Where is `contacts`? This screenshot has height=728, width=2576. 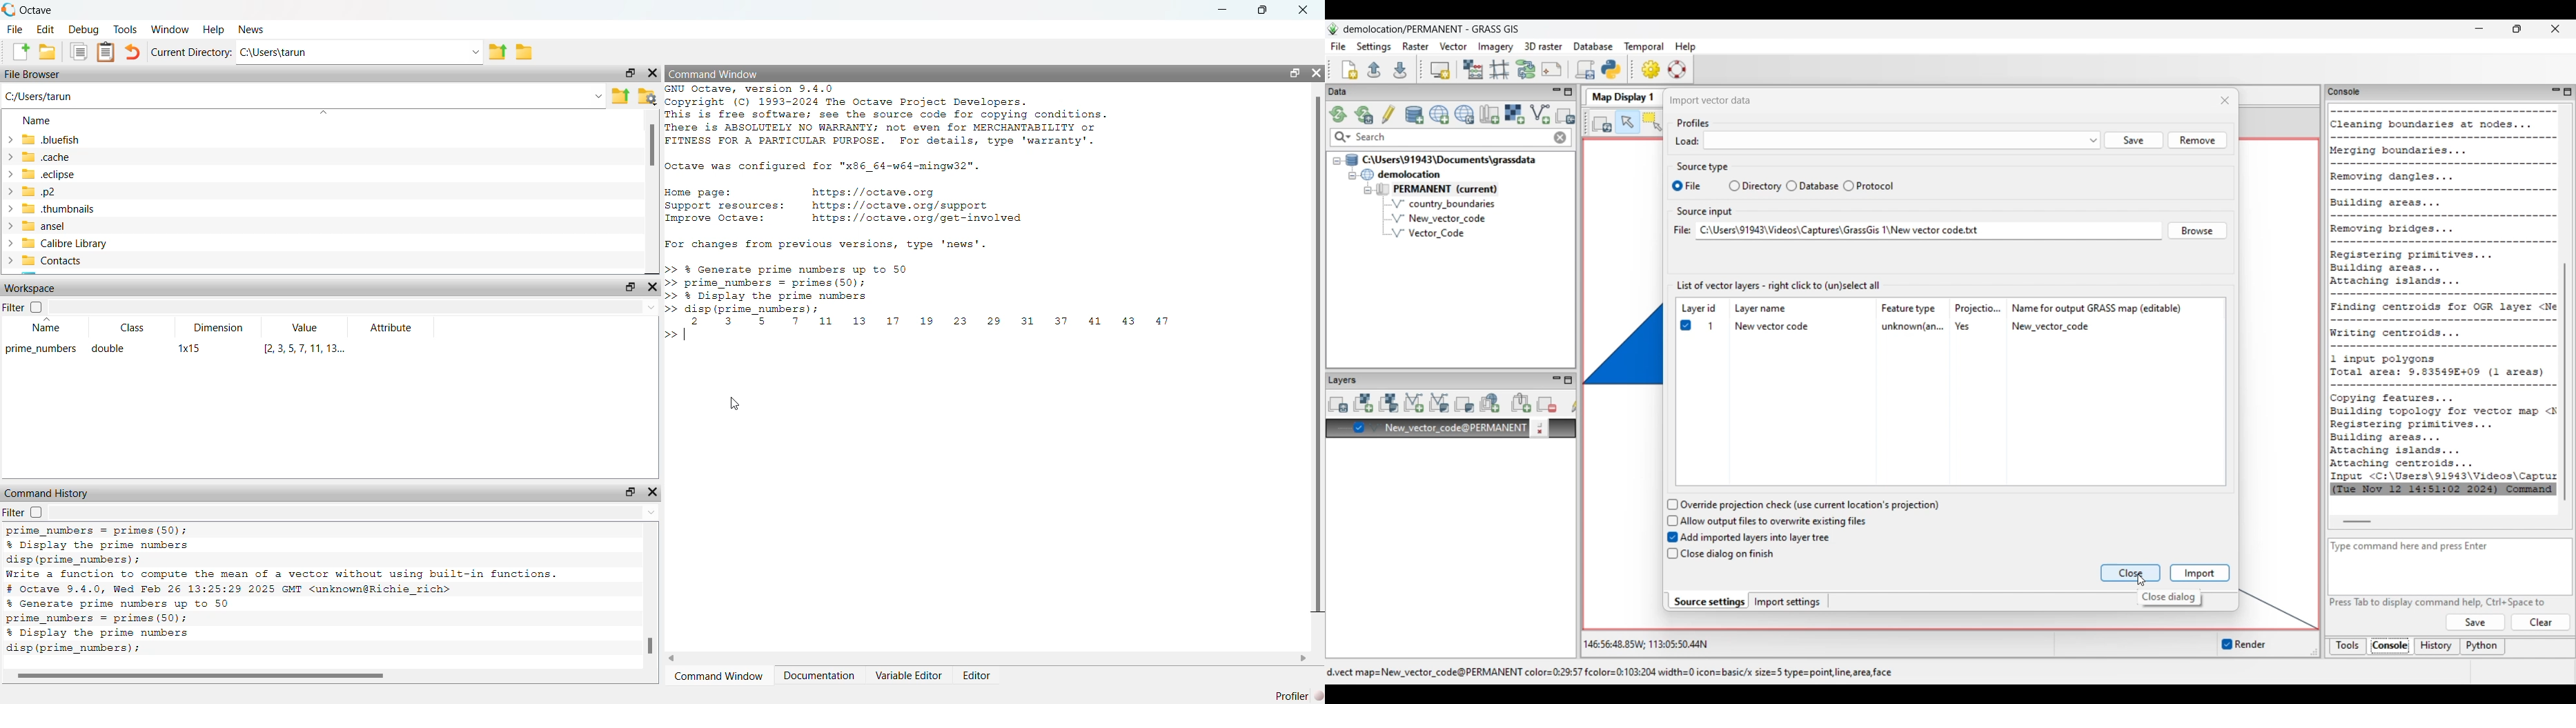 contacts is located at coordinates (54, 260).